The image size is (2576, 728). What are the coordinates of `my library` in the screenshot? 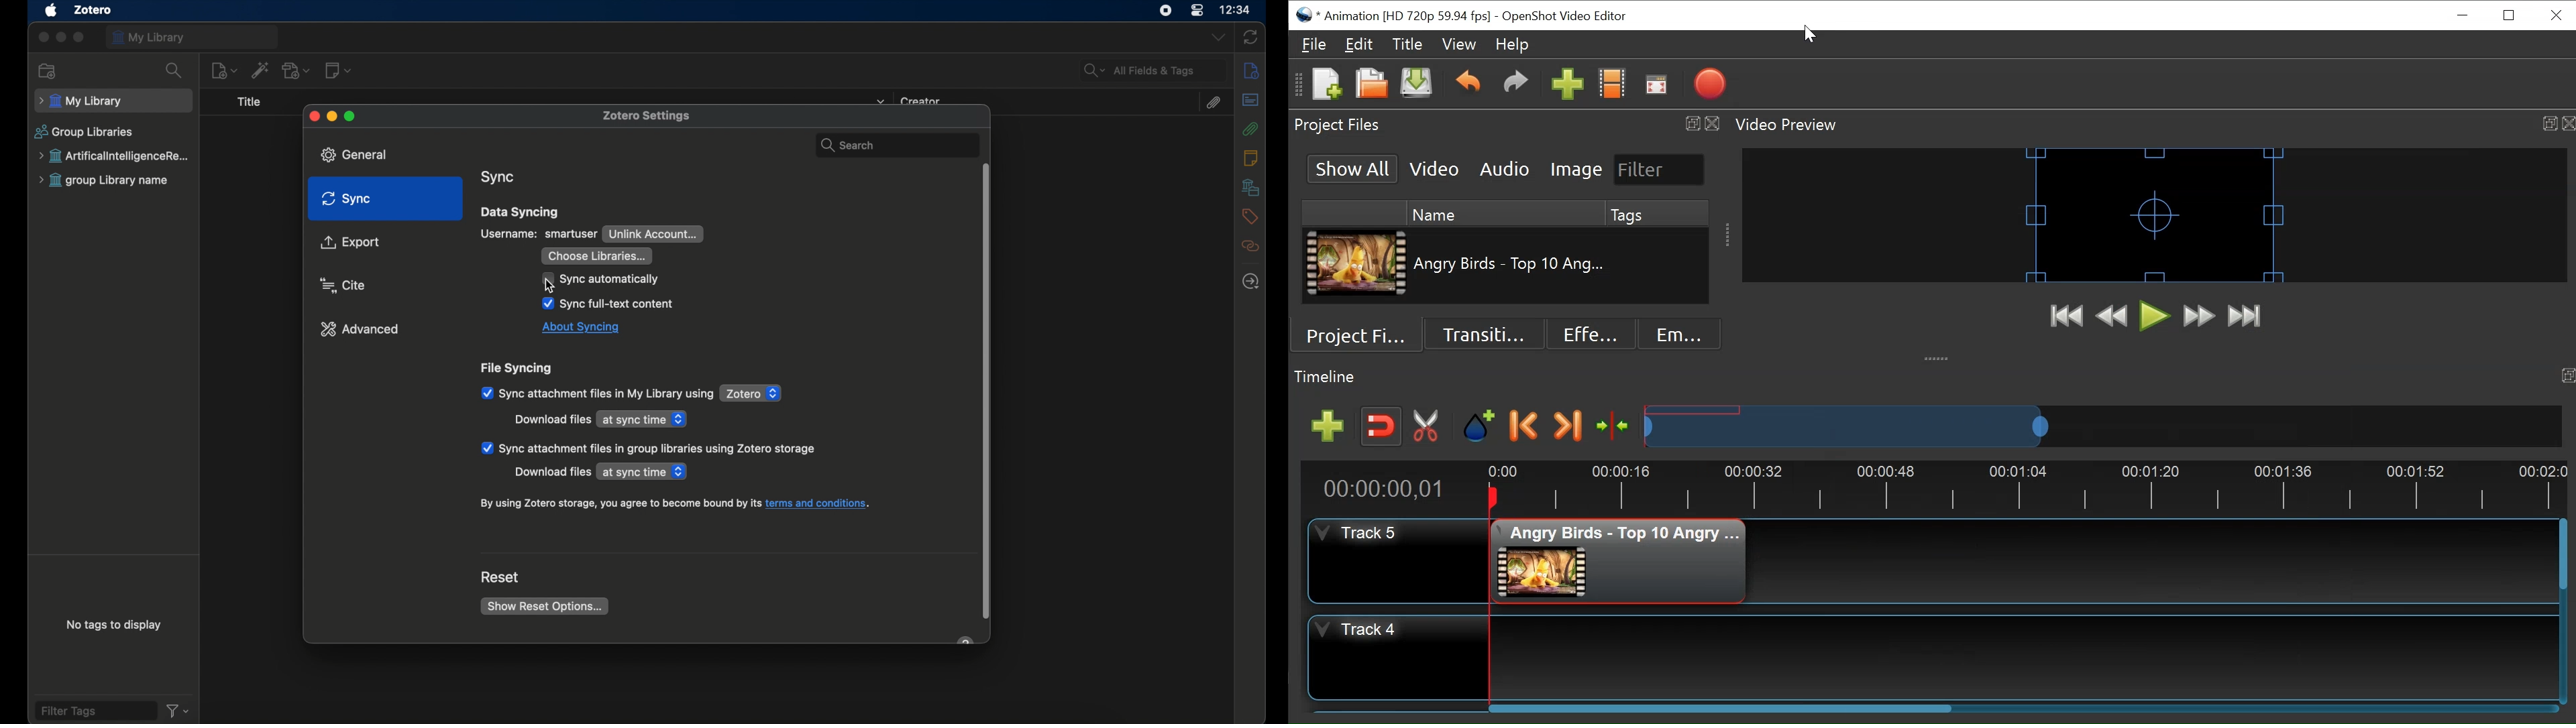 It's located at (193, 37).